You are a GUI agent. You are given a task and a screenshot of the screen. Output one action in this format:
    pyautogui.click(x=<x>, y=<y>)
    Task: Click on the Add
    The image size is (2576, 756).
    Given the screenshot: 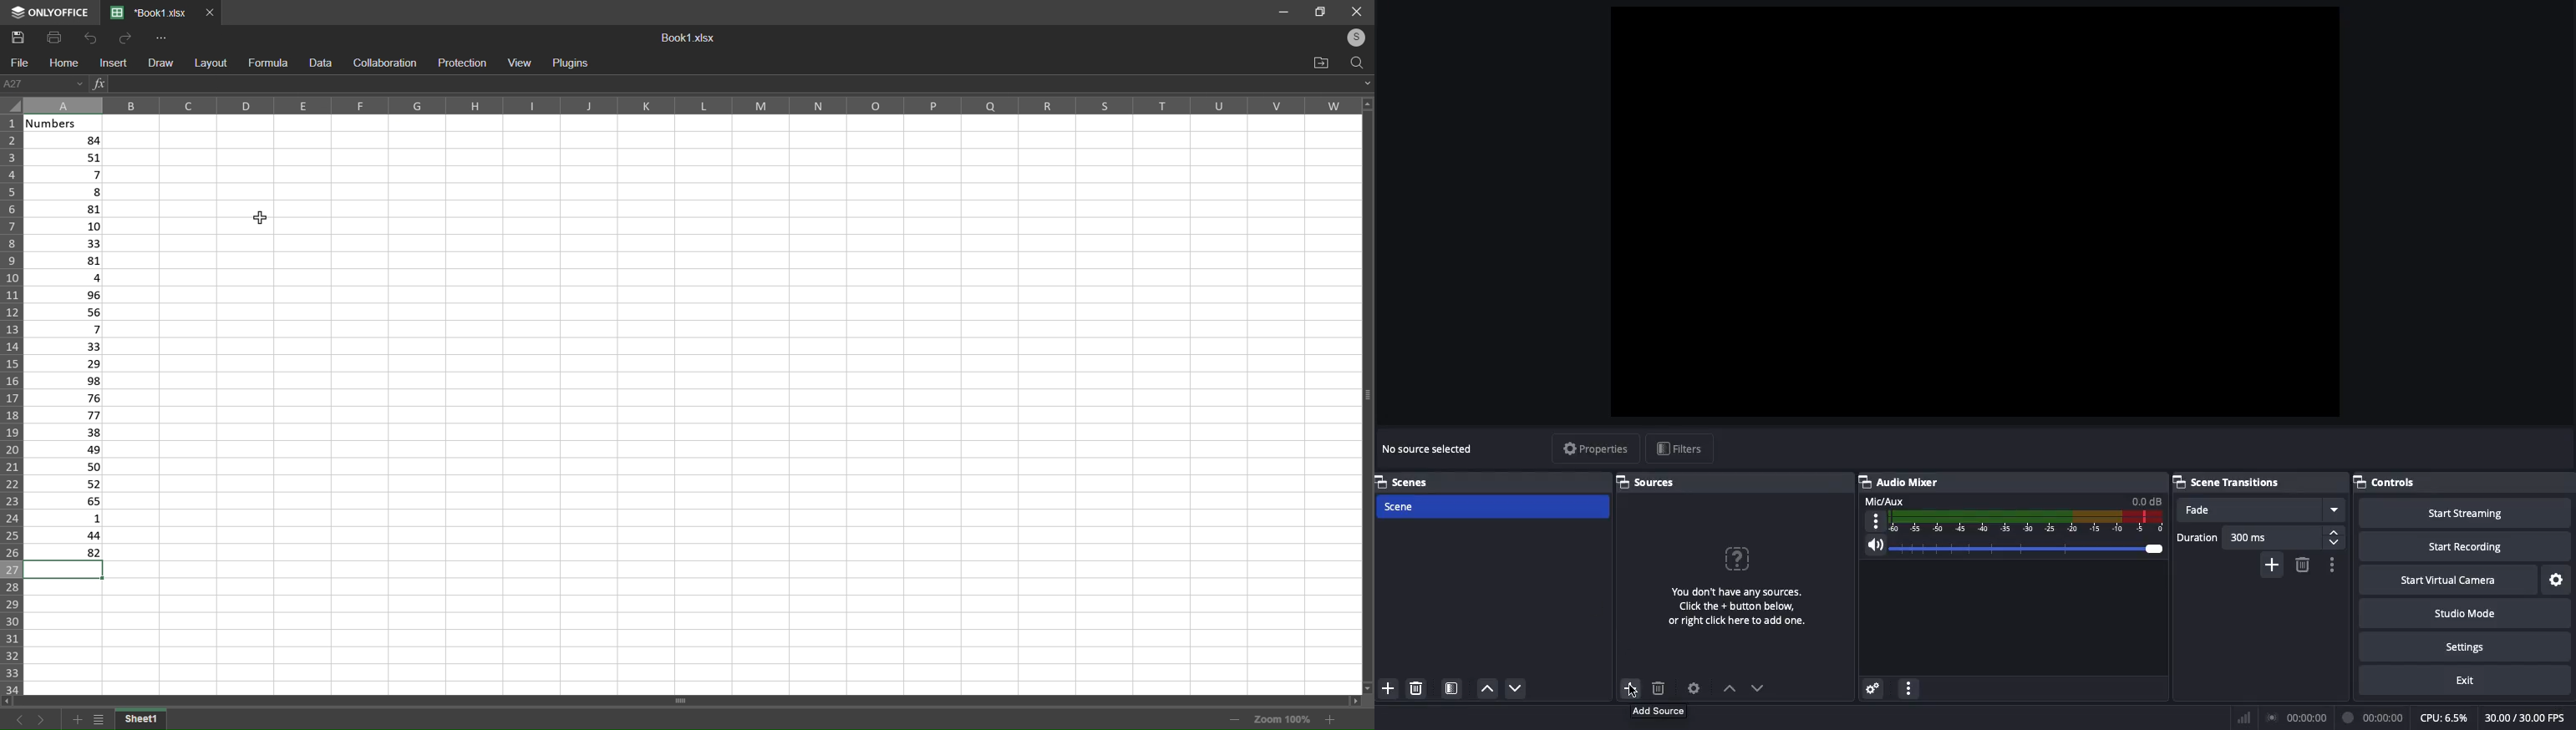 What is the action you would take?
    pyautogui.click(x=2272, y=565)
    